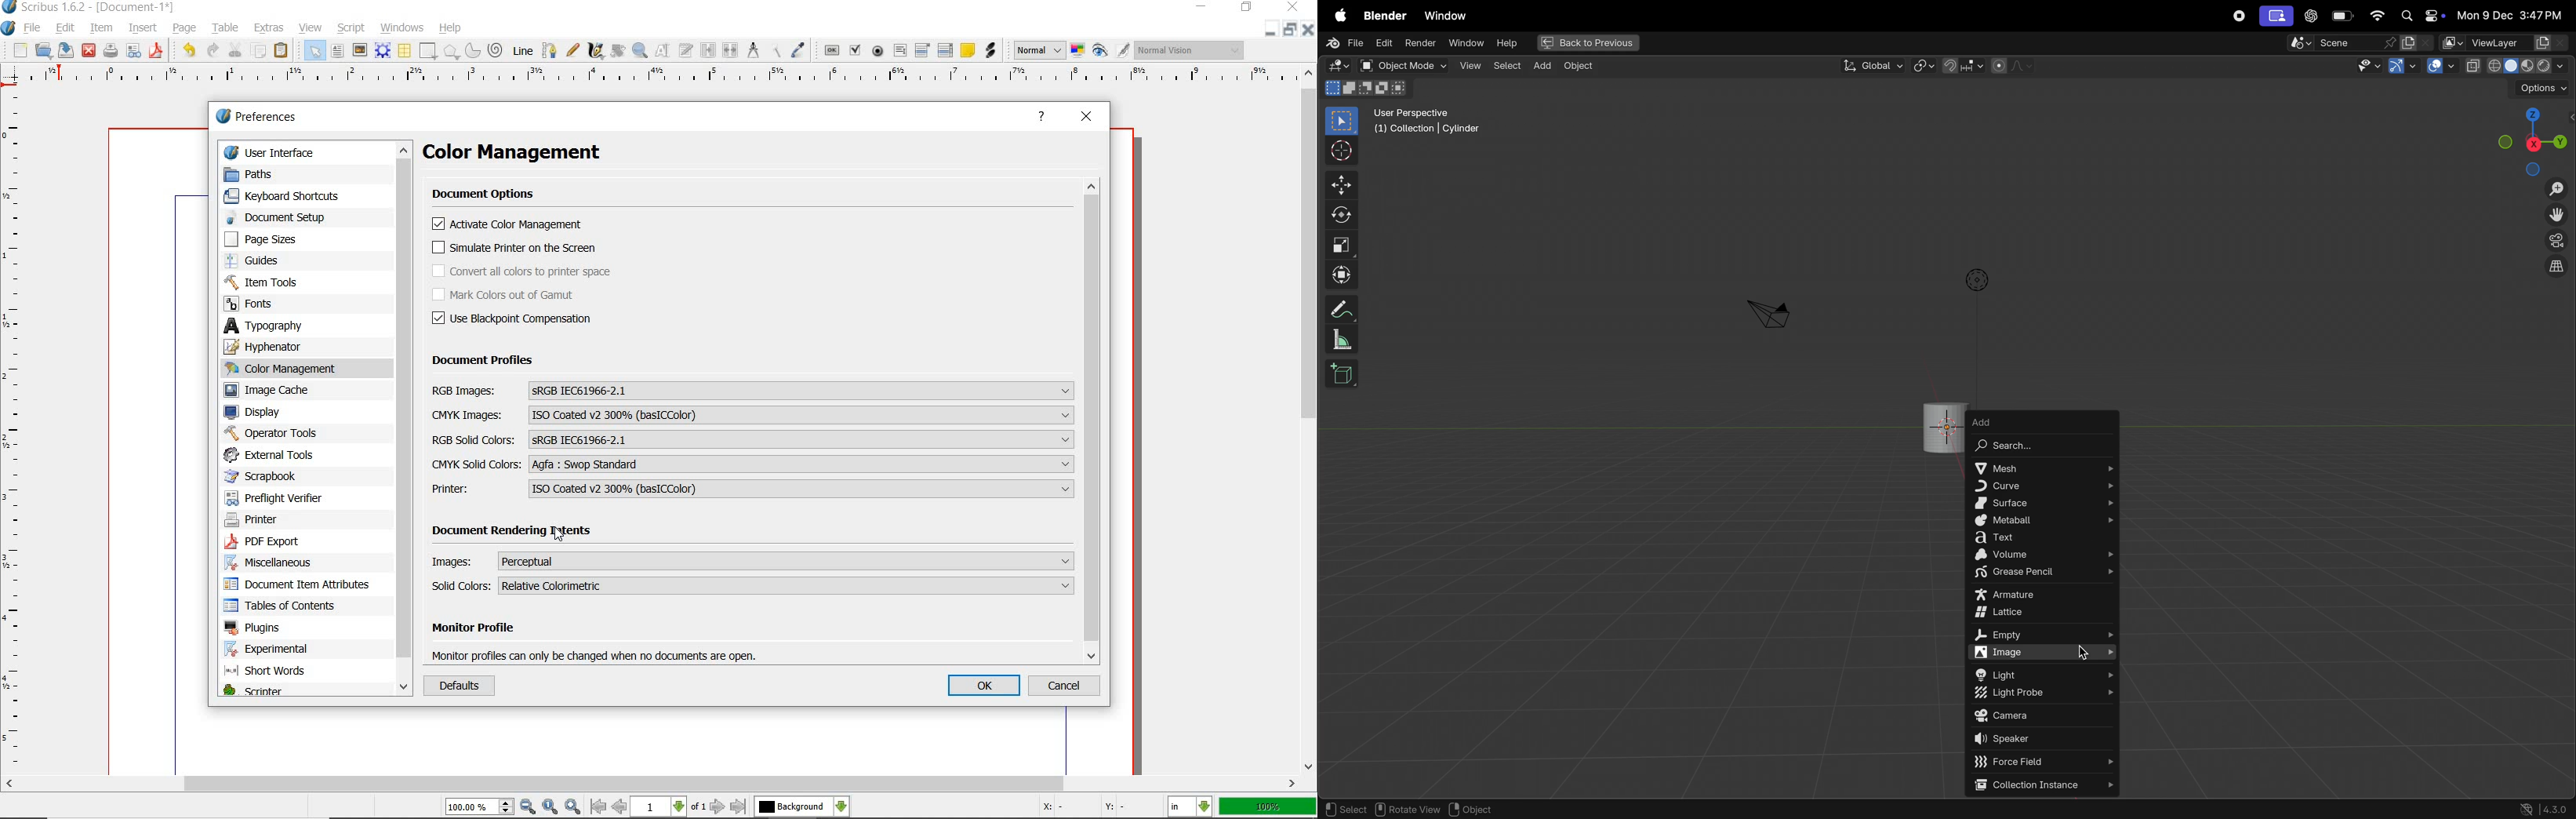 This screenshot has height=840, width=2576. What do you see at coordinates (2046, 673) in the screenshot?
I see `light` at bounding box center [2046, 673].